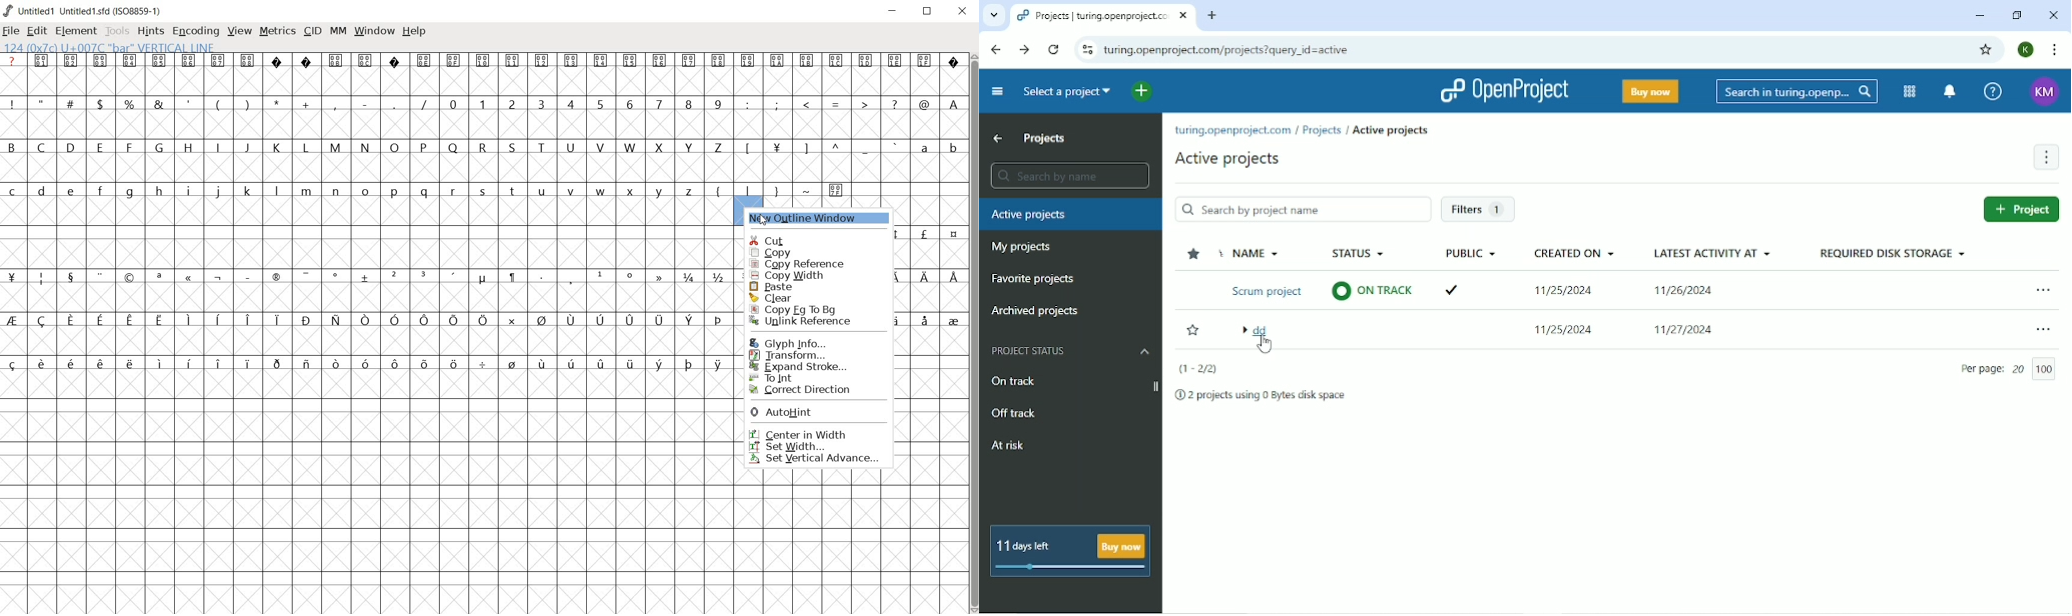  What do you see at coordinates (804, 297) in the screenshot?
I see `clear` at bounding box center [804, 297].